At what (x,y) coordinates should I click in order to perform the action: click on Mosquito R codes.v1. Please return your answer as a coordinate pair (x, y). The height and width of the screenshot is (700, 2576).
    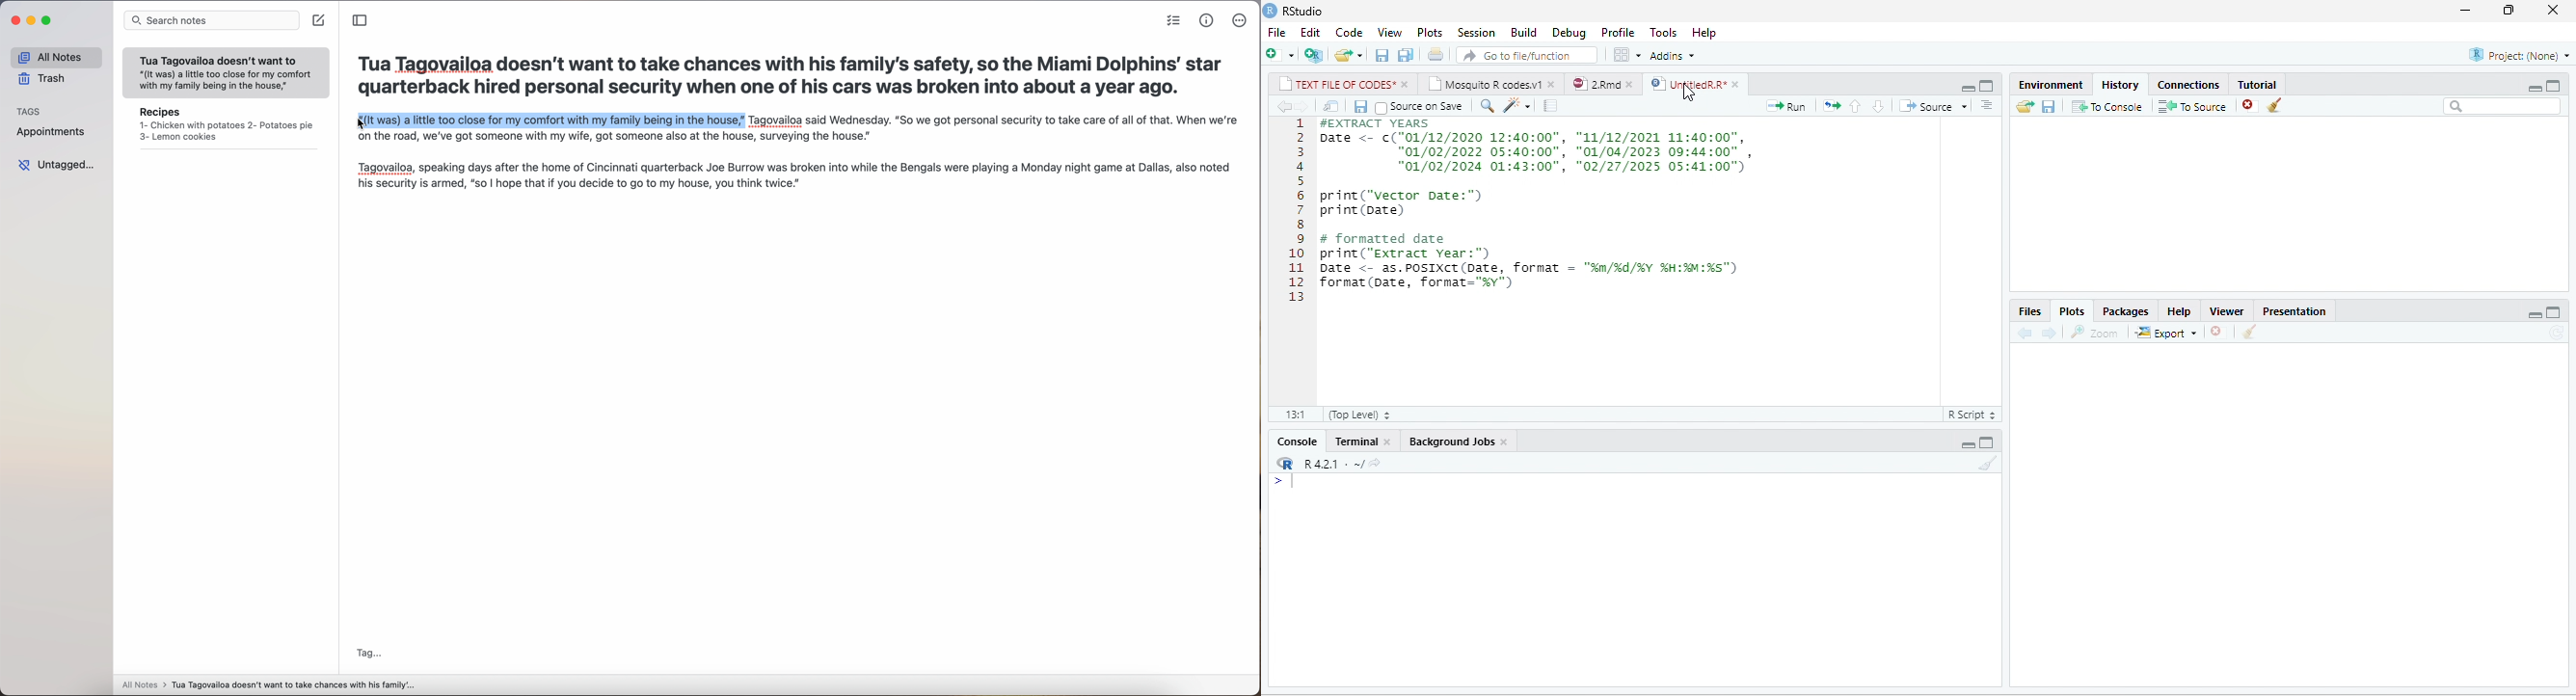
    Looking at the image, I should click on (1485, 84).